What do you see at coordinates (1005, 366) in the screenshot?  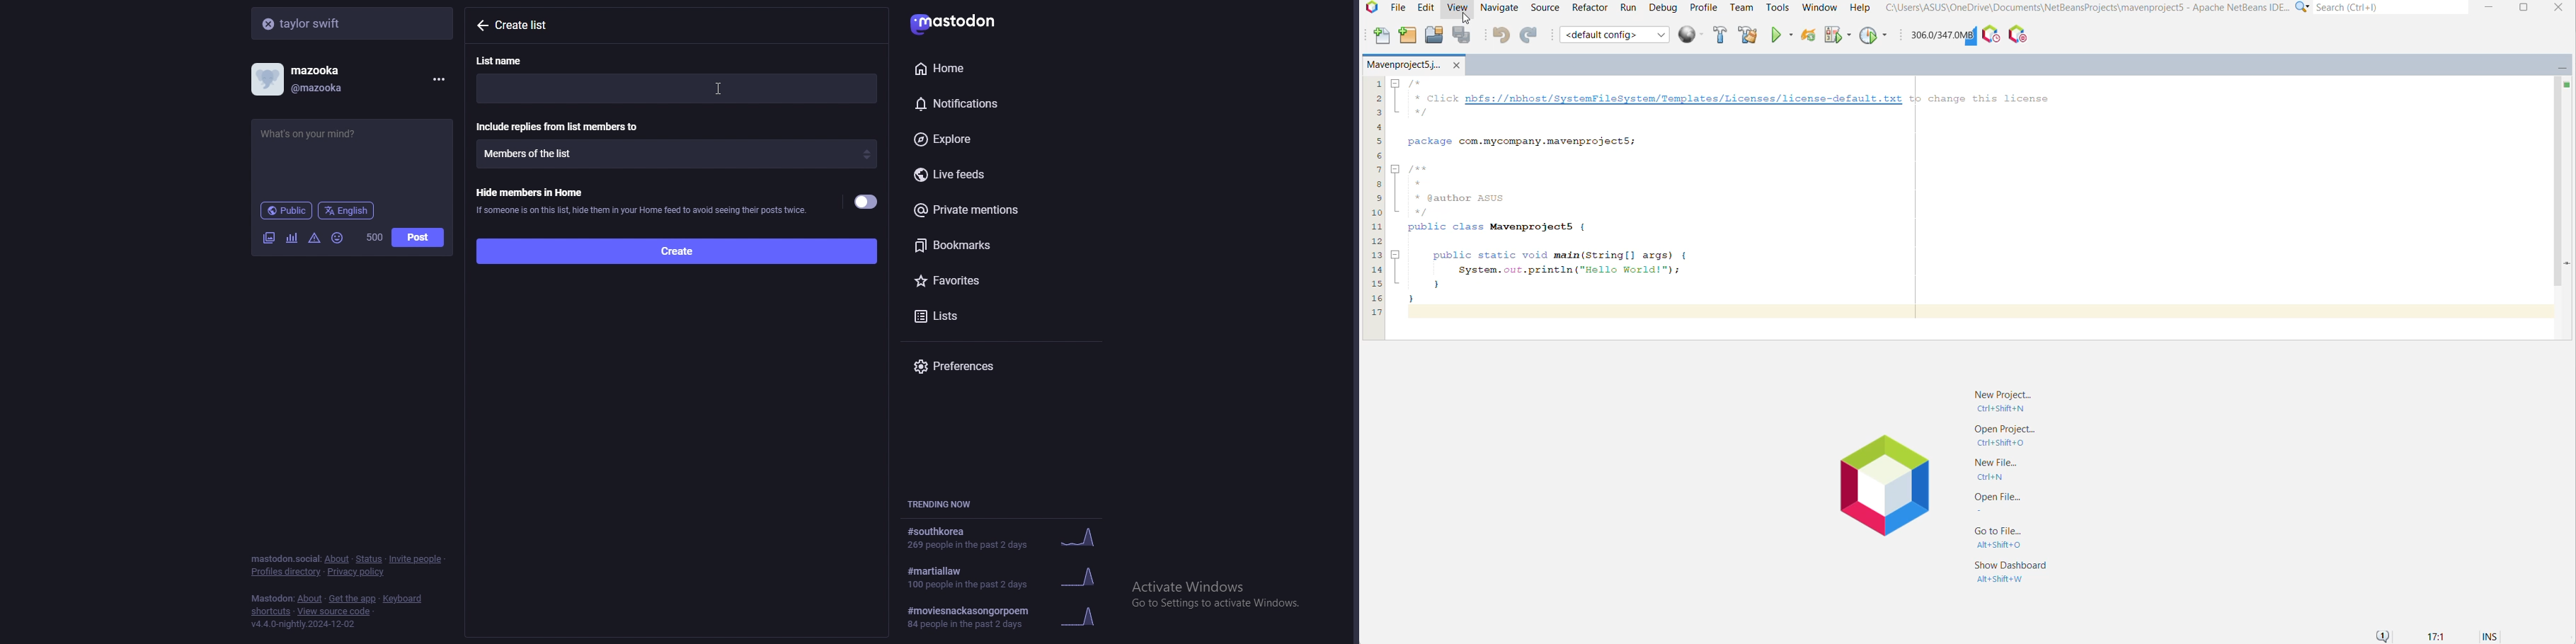 I see `preferences` at bounding box center [1005, 366].